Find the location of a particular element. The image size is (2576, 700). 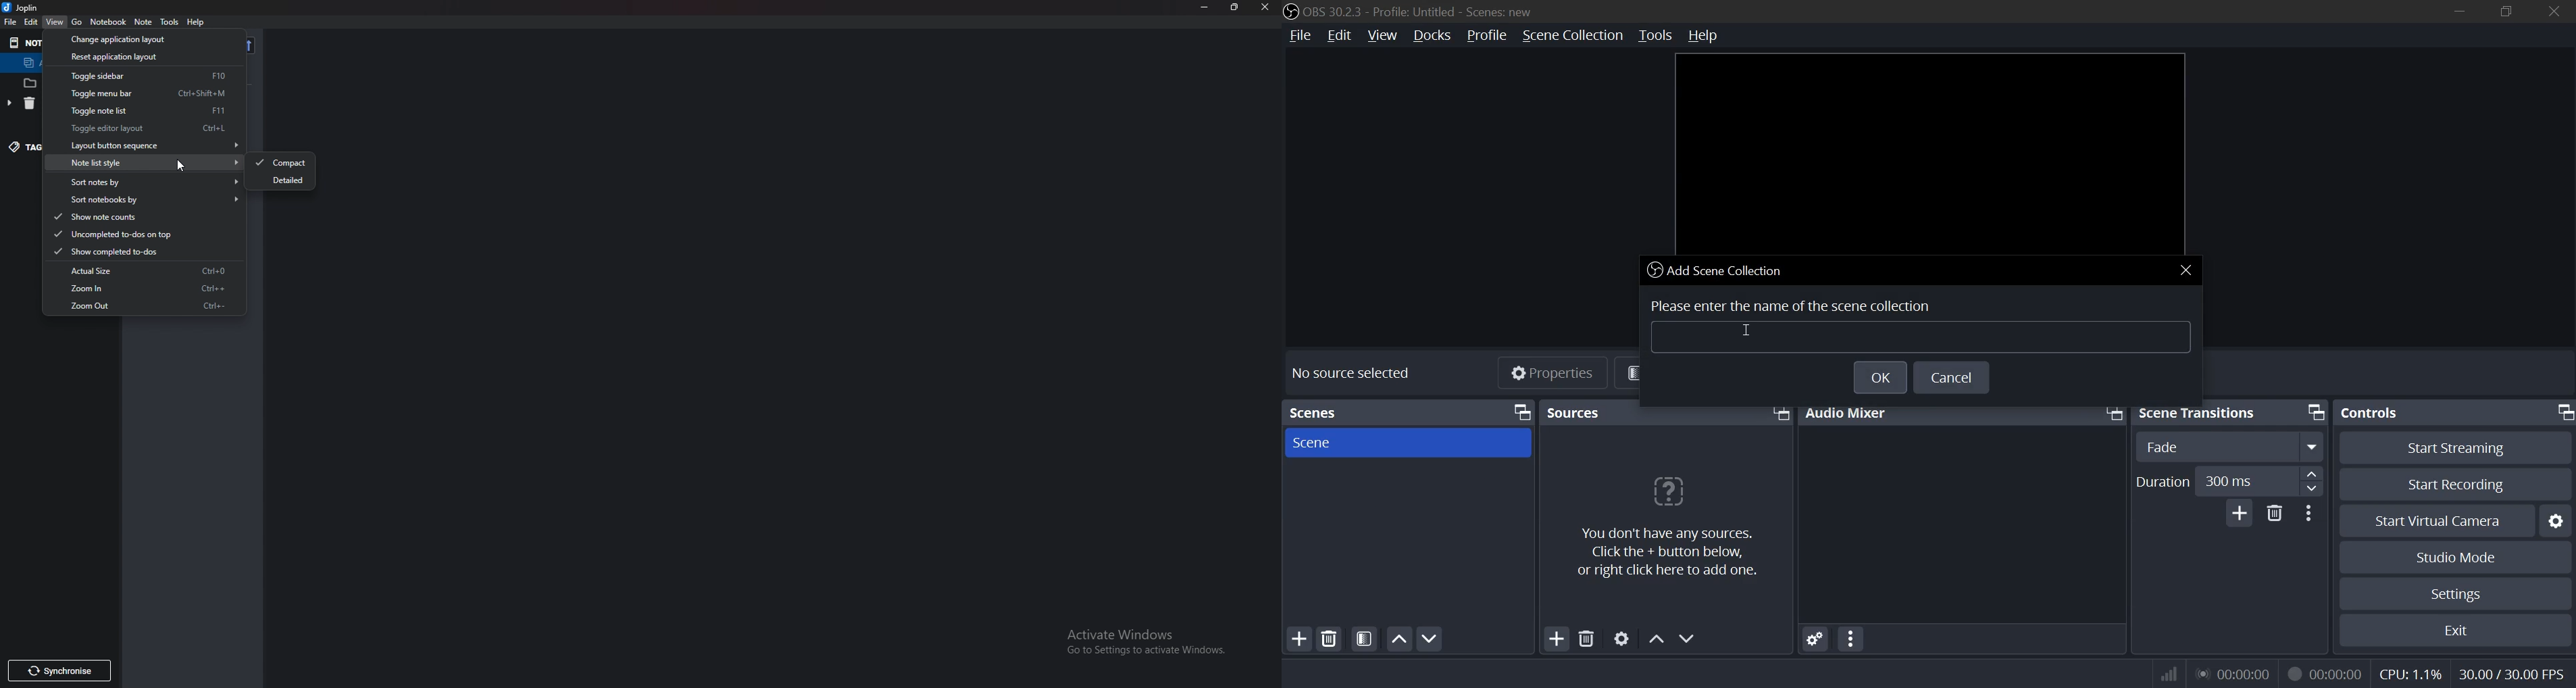

edit is located at coordinates (31, 24).